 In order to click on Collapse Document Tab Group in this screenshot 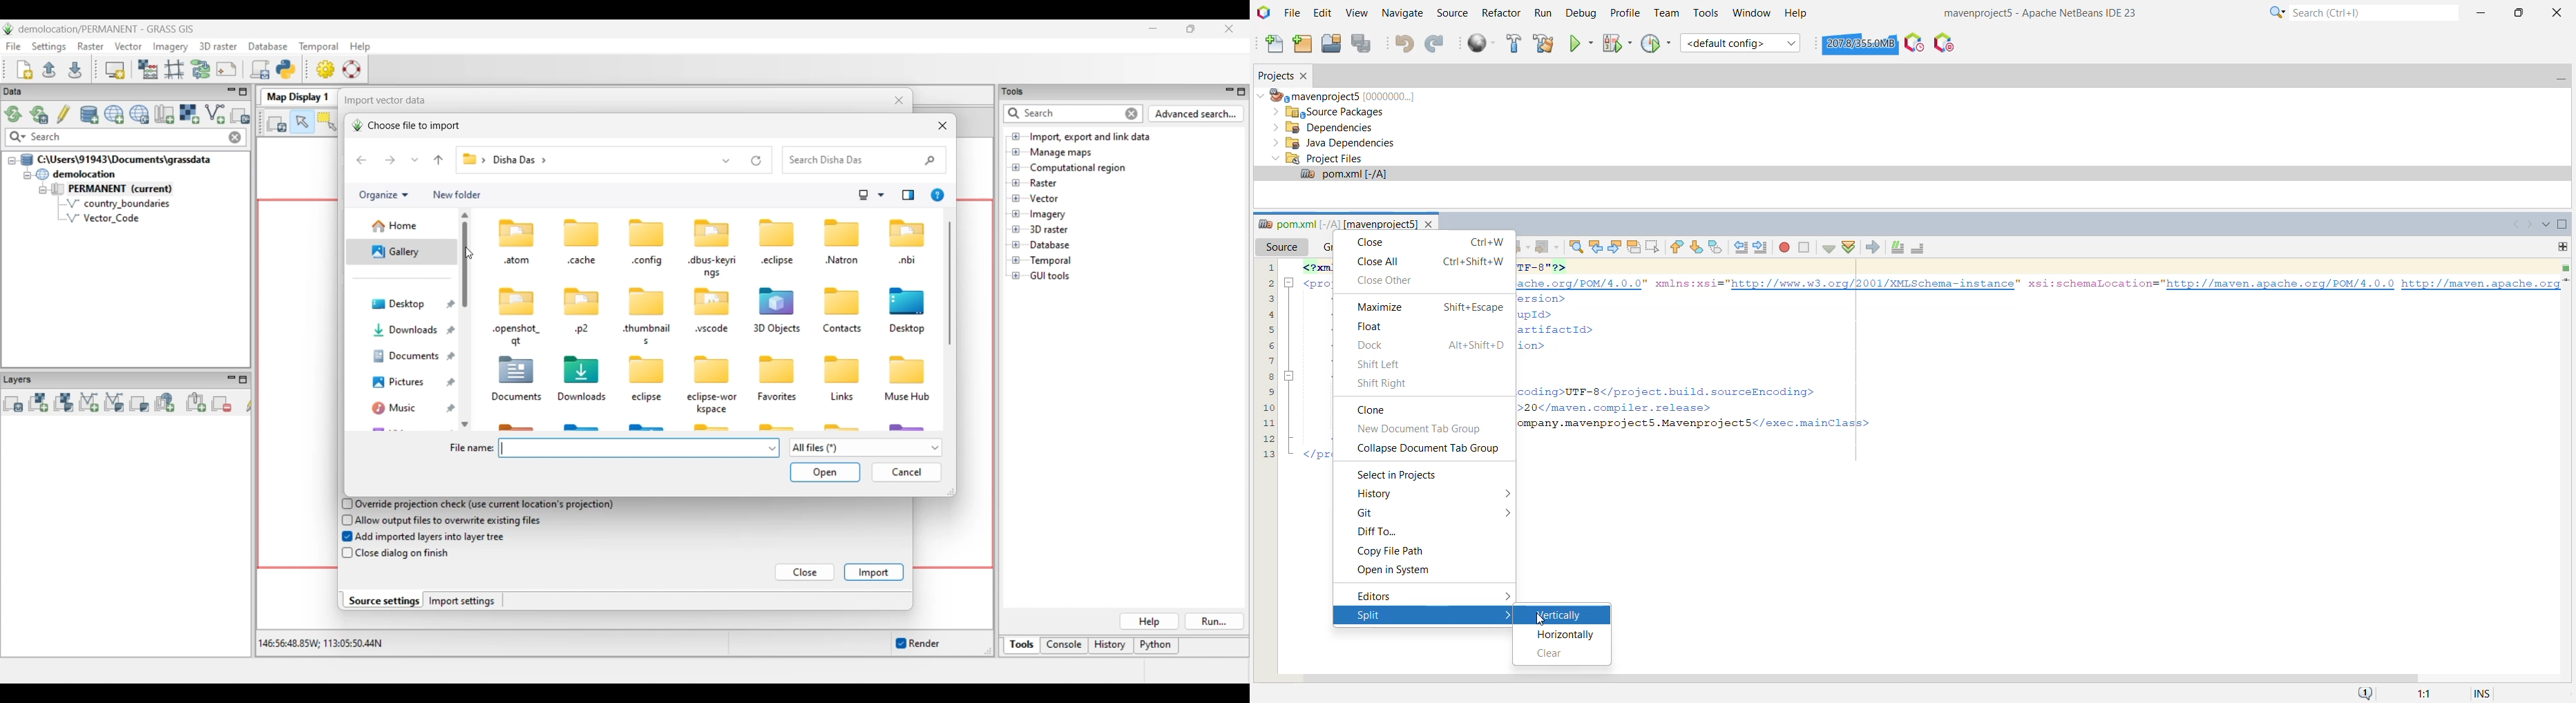, I will do `click(1432, 449)`.